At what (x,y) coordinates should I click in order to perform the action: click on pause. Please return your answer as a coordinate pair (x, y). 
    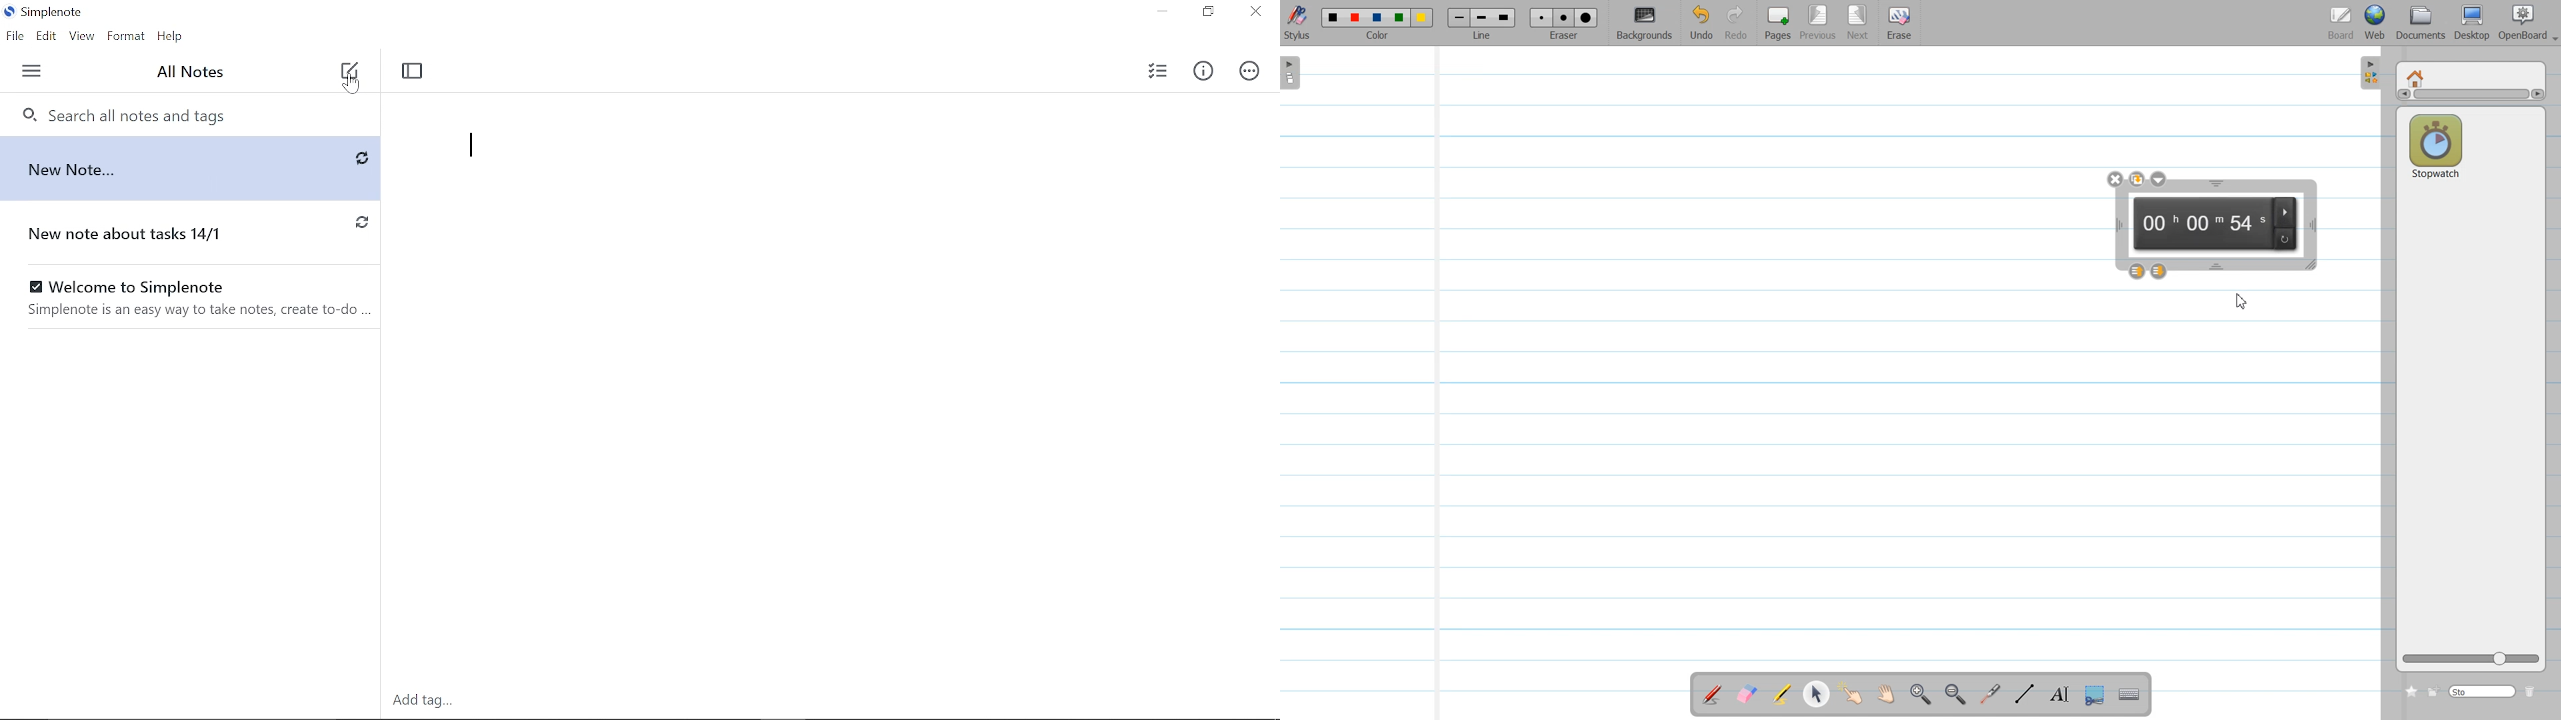
    Looking at the image, I should click on (2285, 210).